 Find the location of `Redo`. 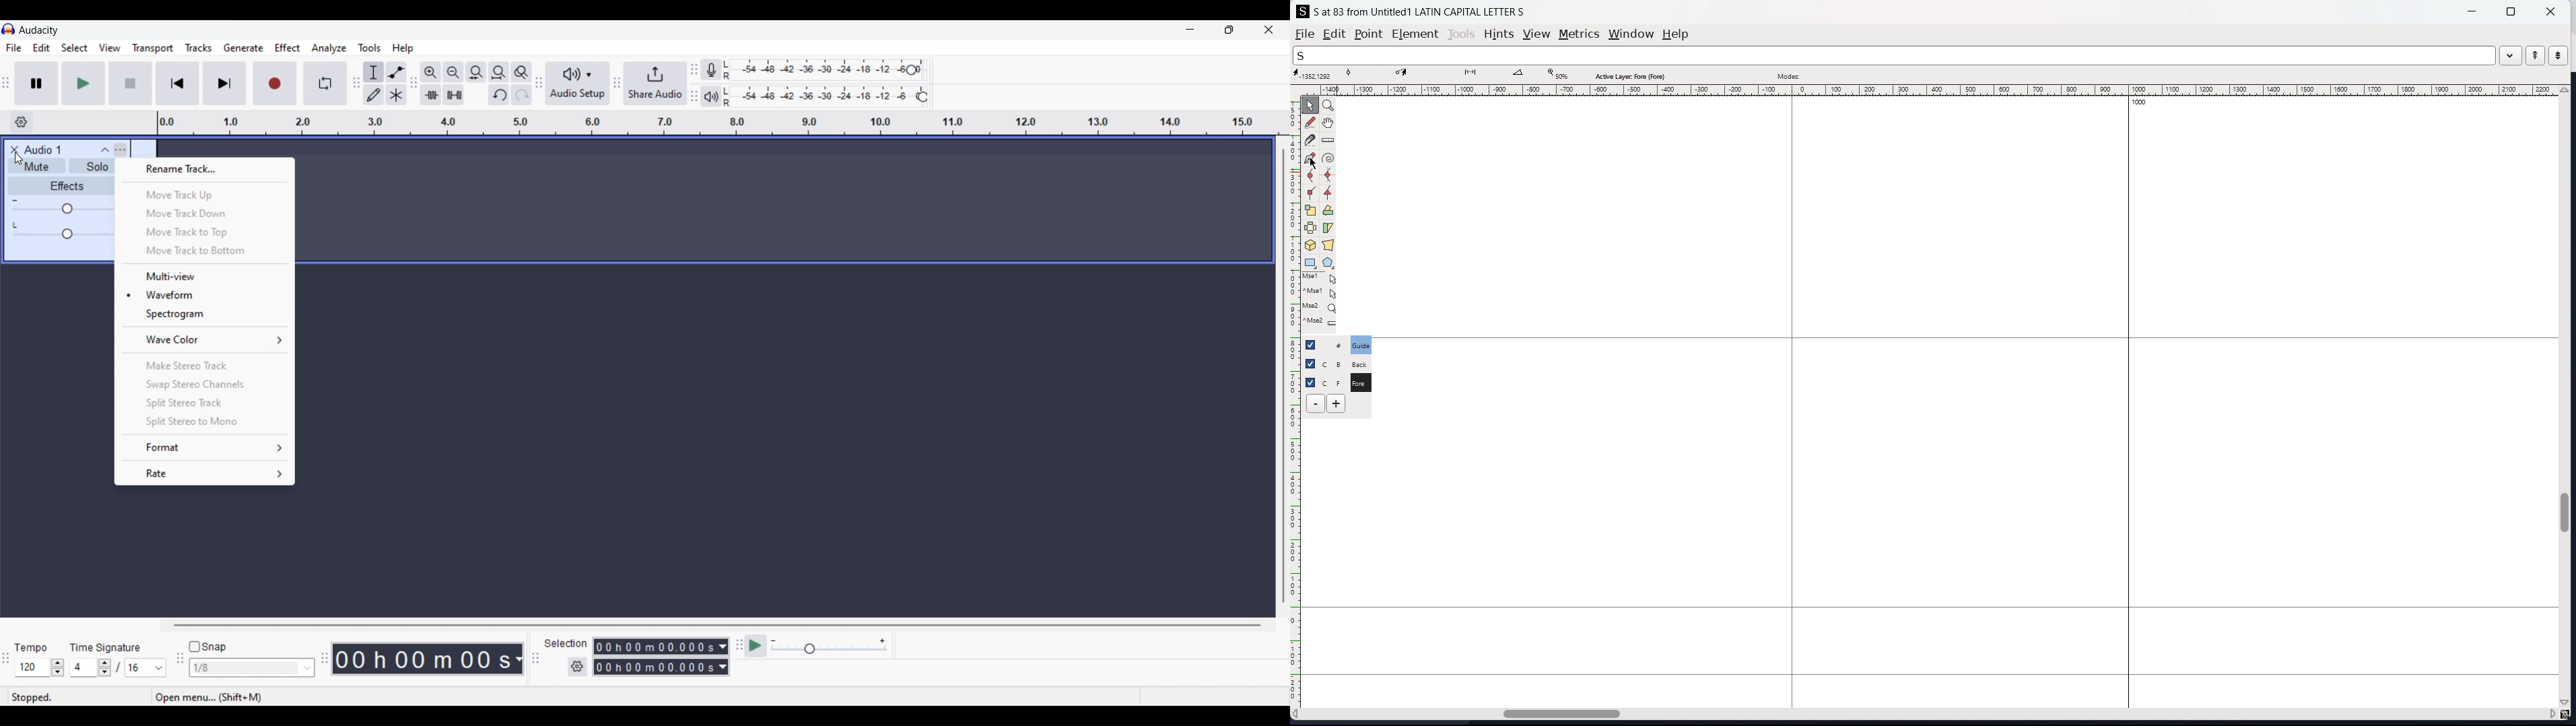

Redo is located at coordinates (521, 94).